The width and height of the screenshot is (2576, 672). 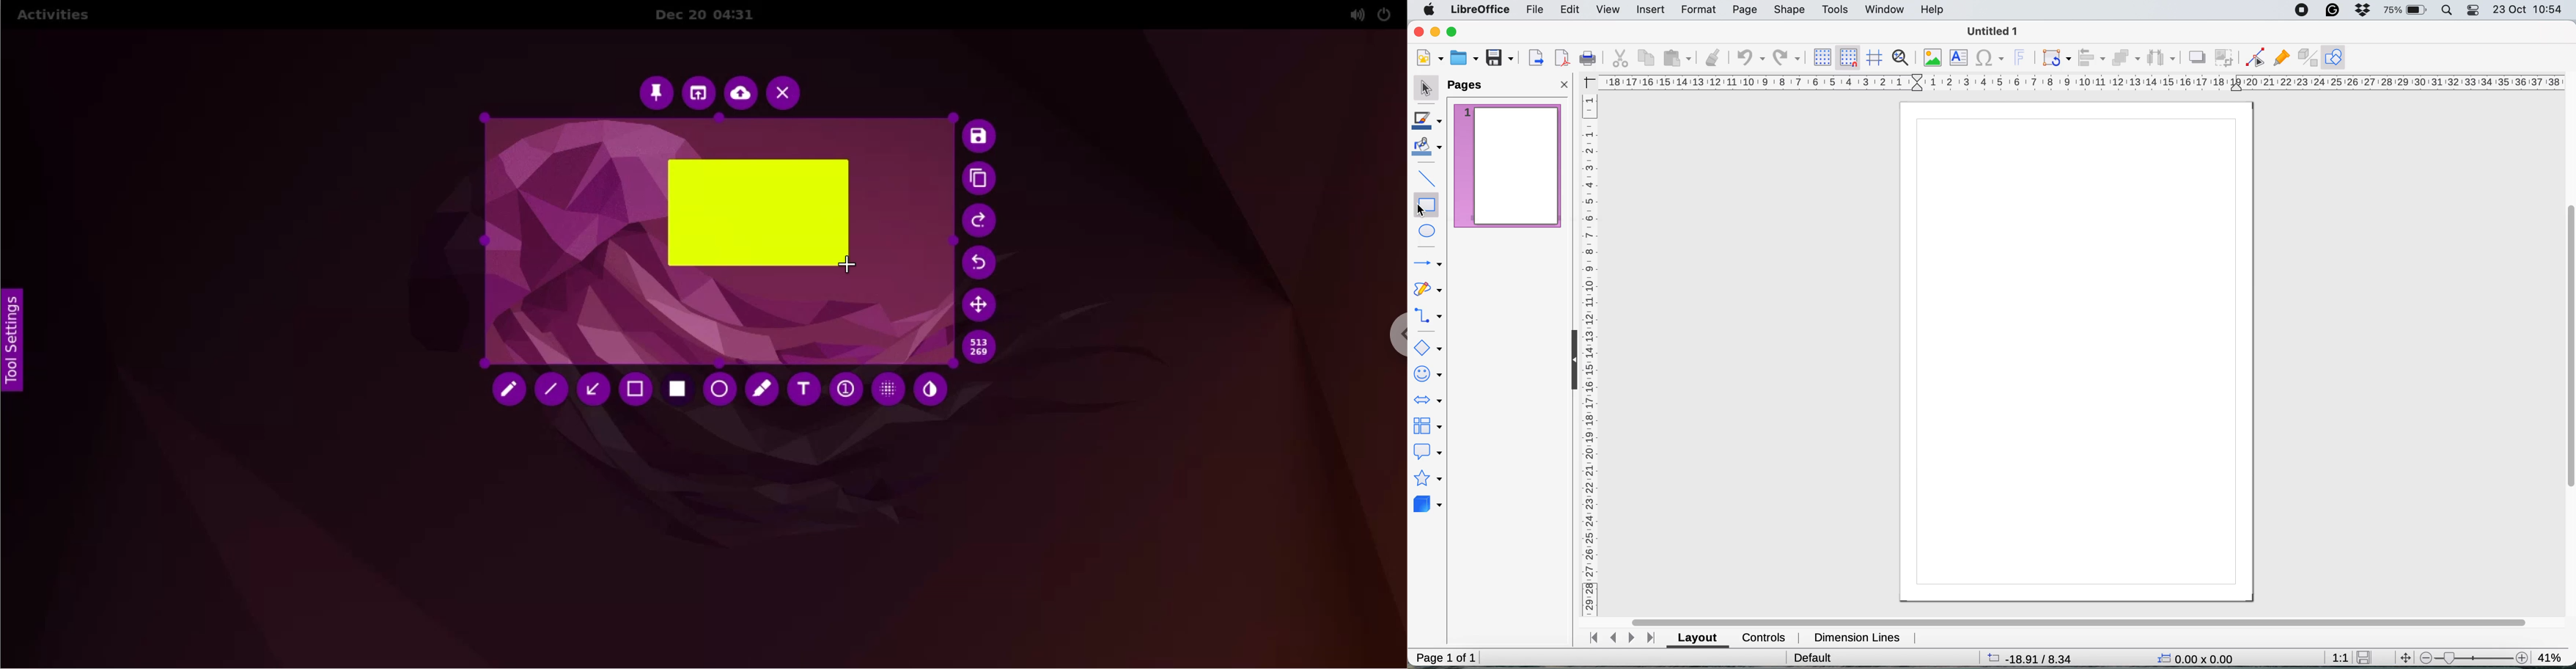 I want to click on cut, so click(x=1619, y=58).